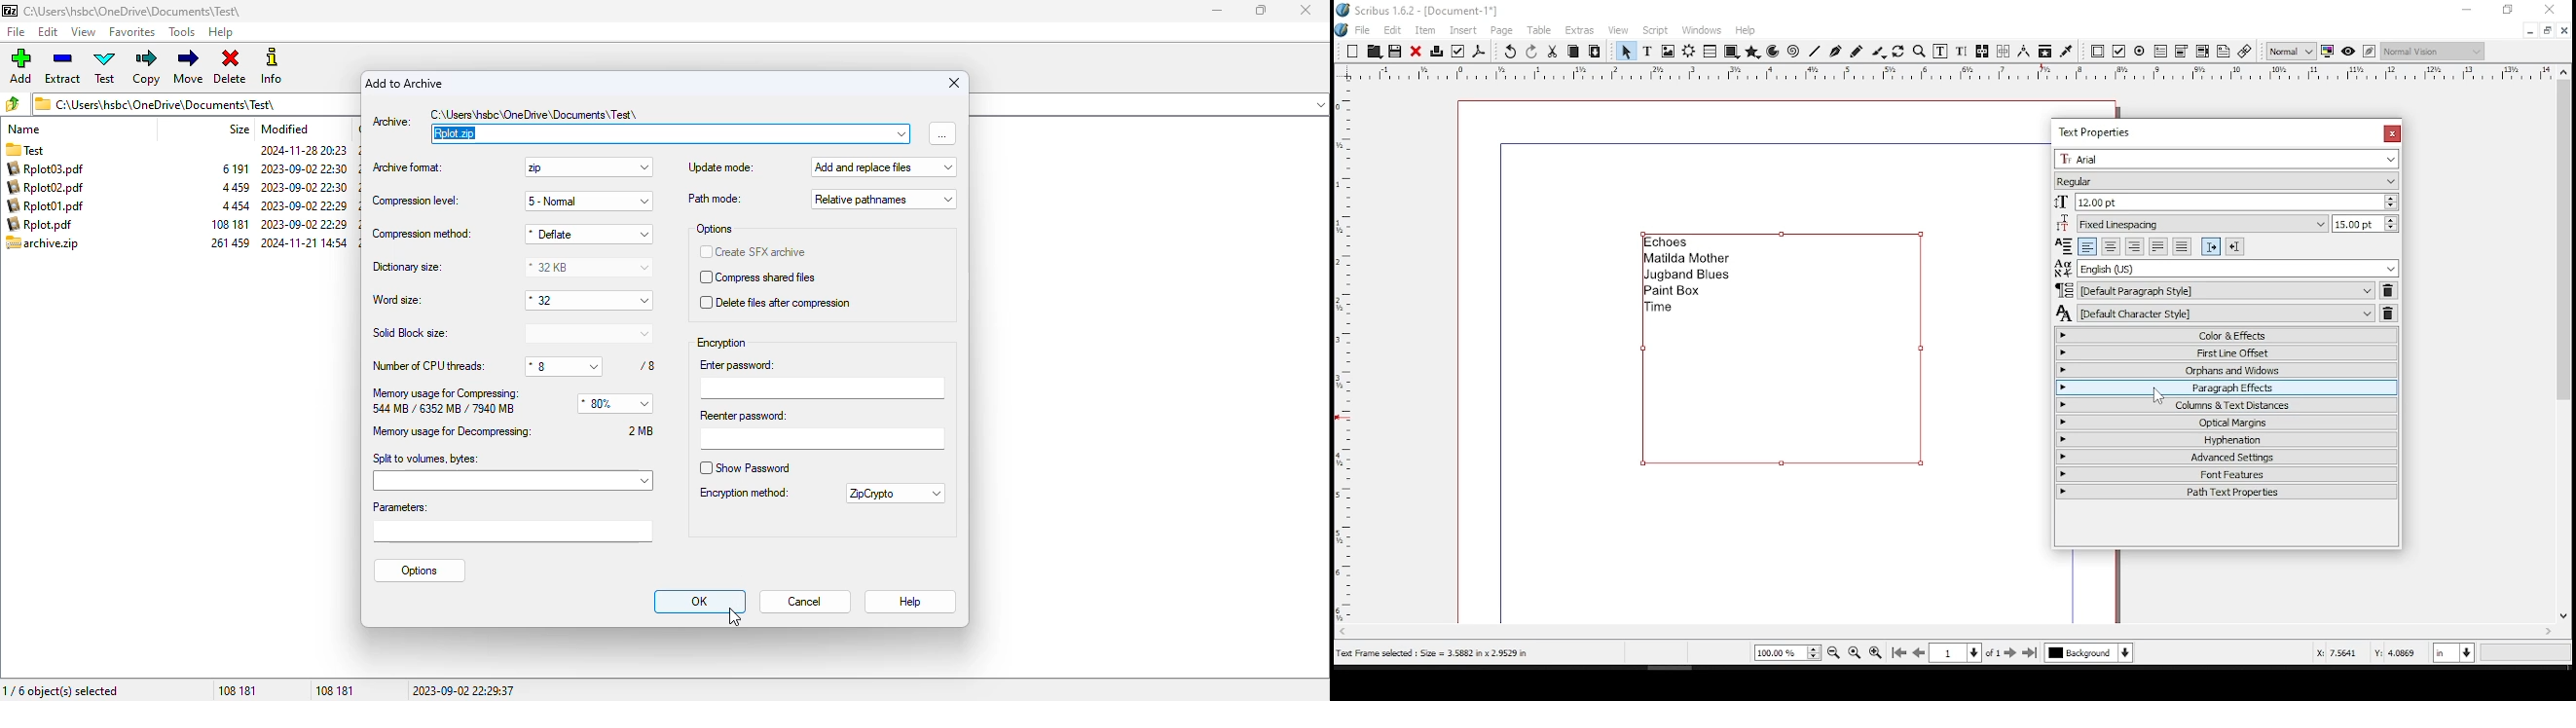 The width and height of the screenshot is (2576, 728). What do you see at coordinates (1855, 651) in the screenshot?
I see `zoom to 100%` at bounding box center [1855, 651].